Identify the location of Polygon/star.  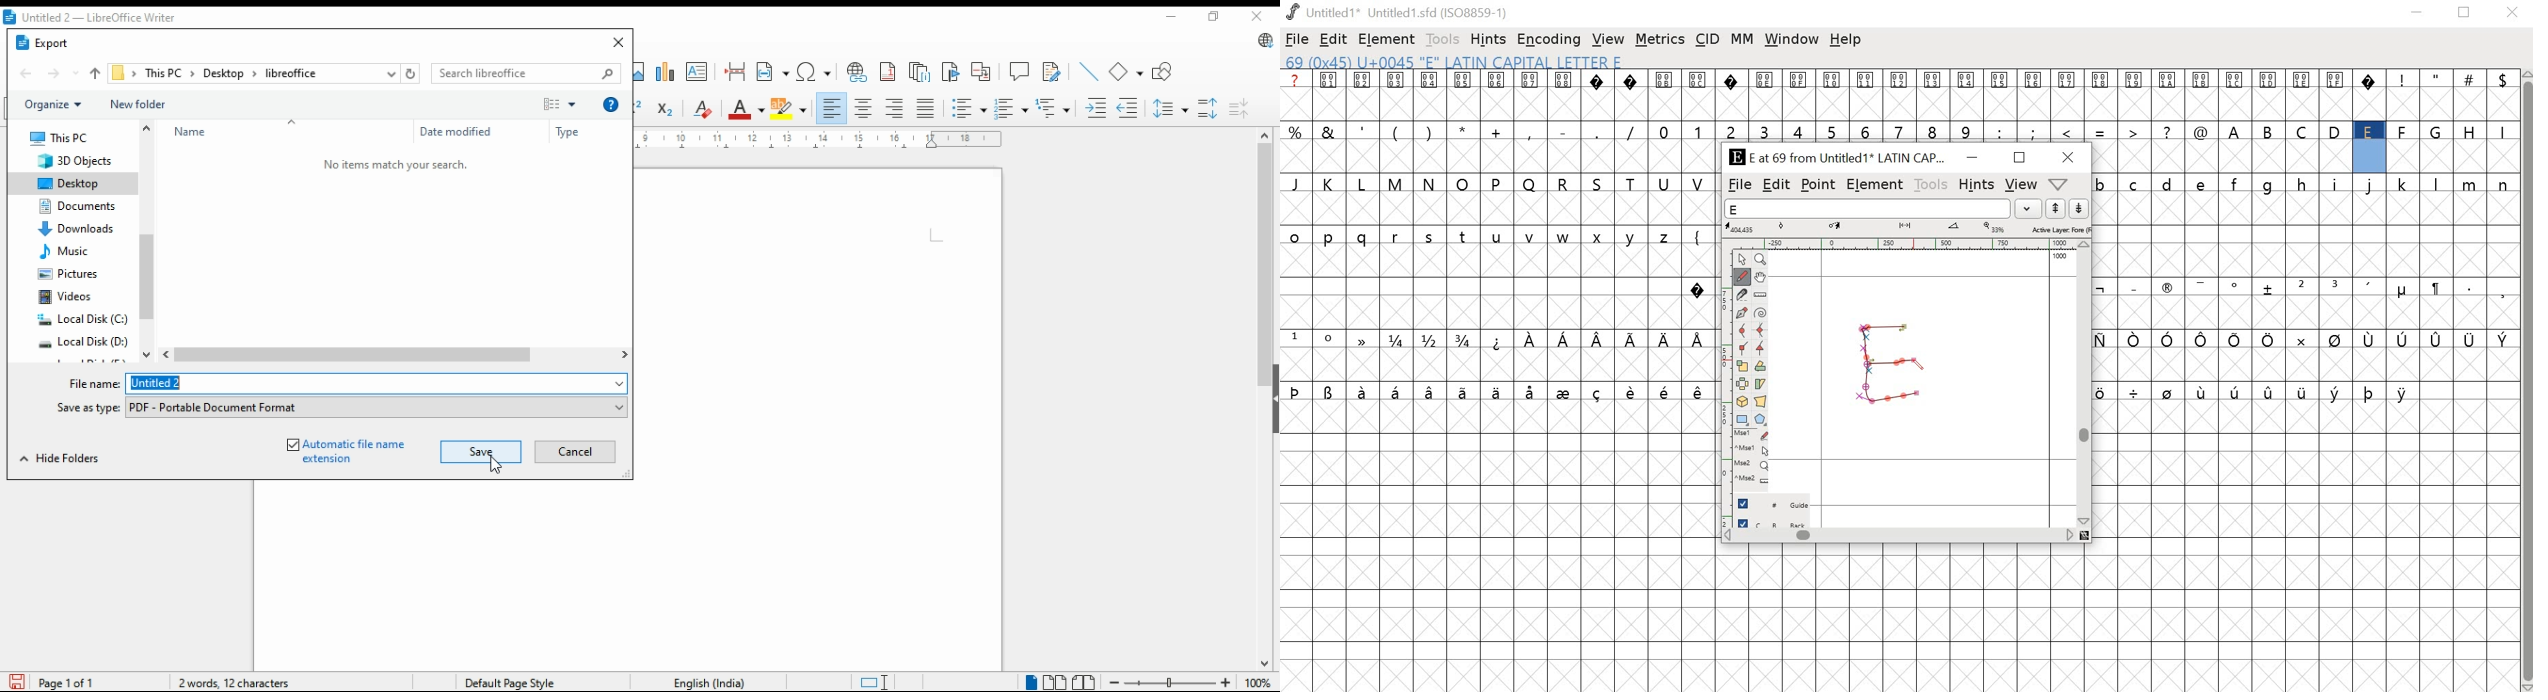
(1759, 420).